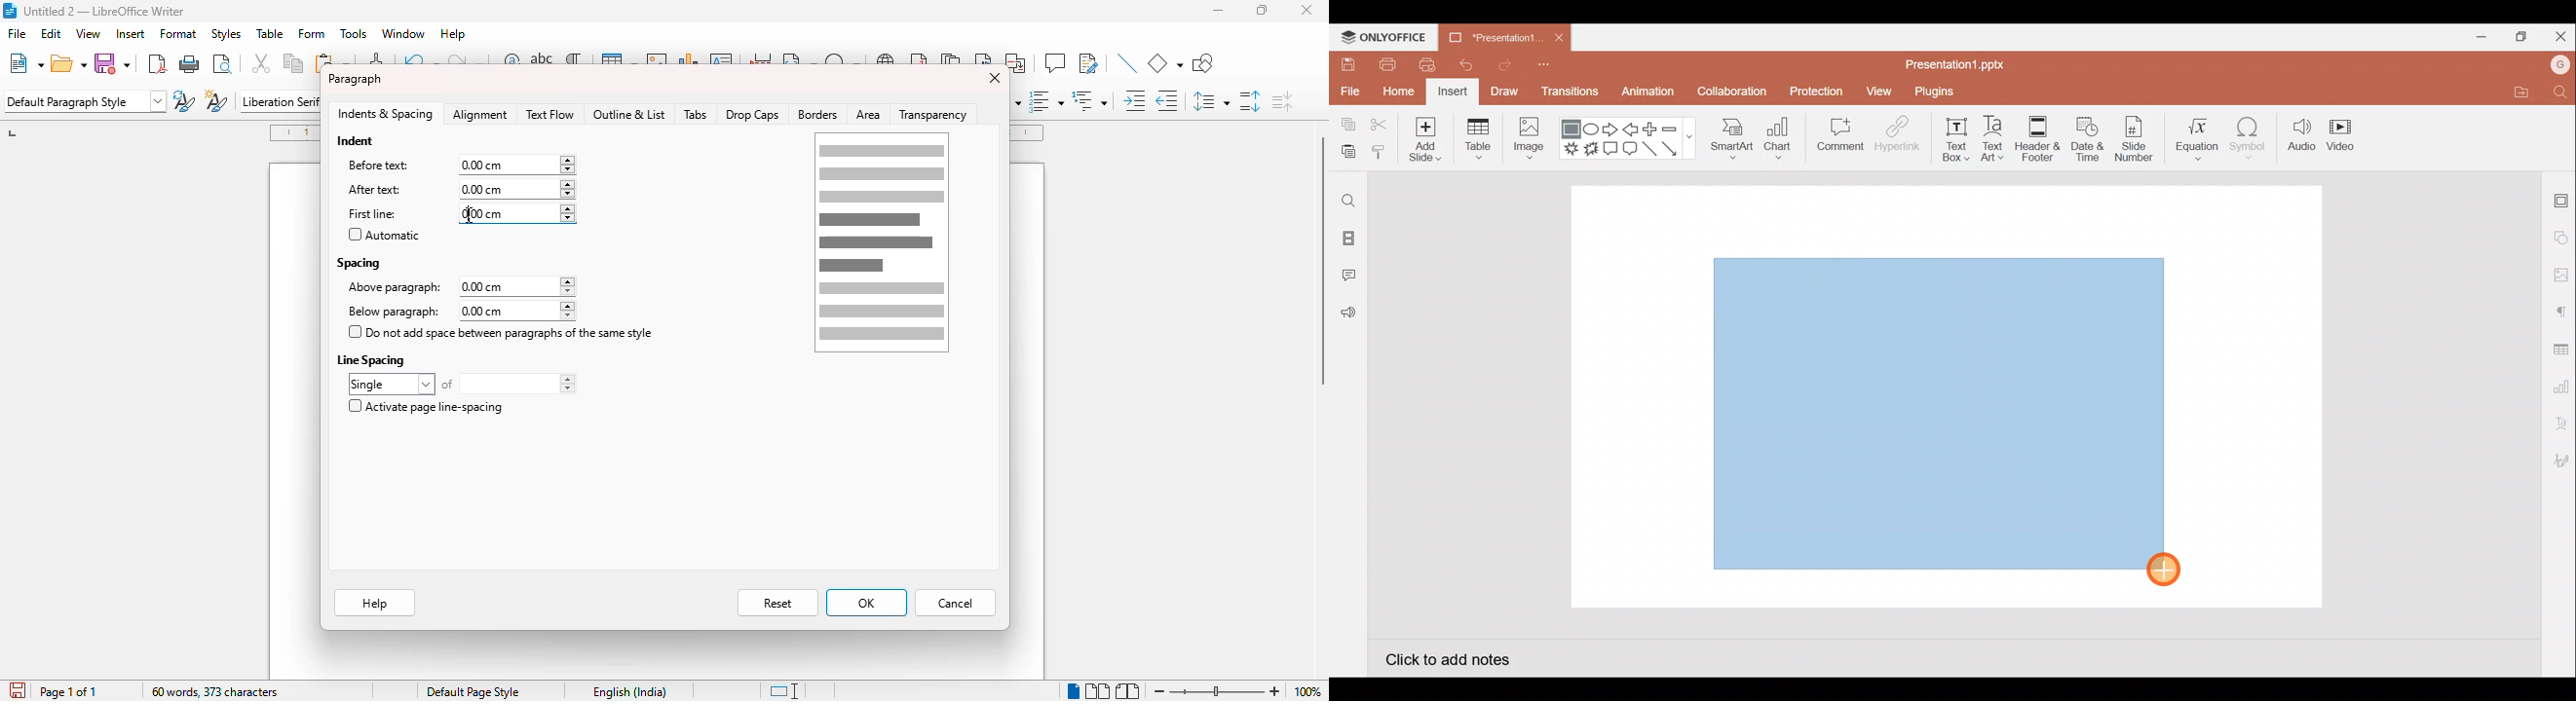  What do you see at coordinates (217, 100) in the screenshot?
I see `new style from selection` at bounding box center [217, 100].